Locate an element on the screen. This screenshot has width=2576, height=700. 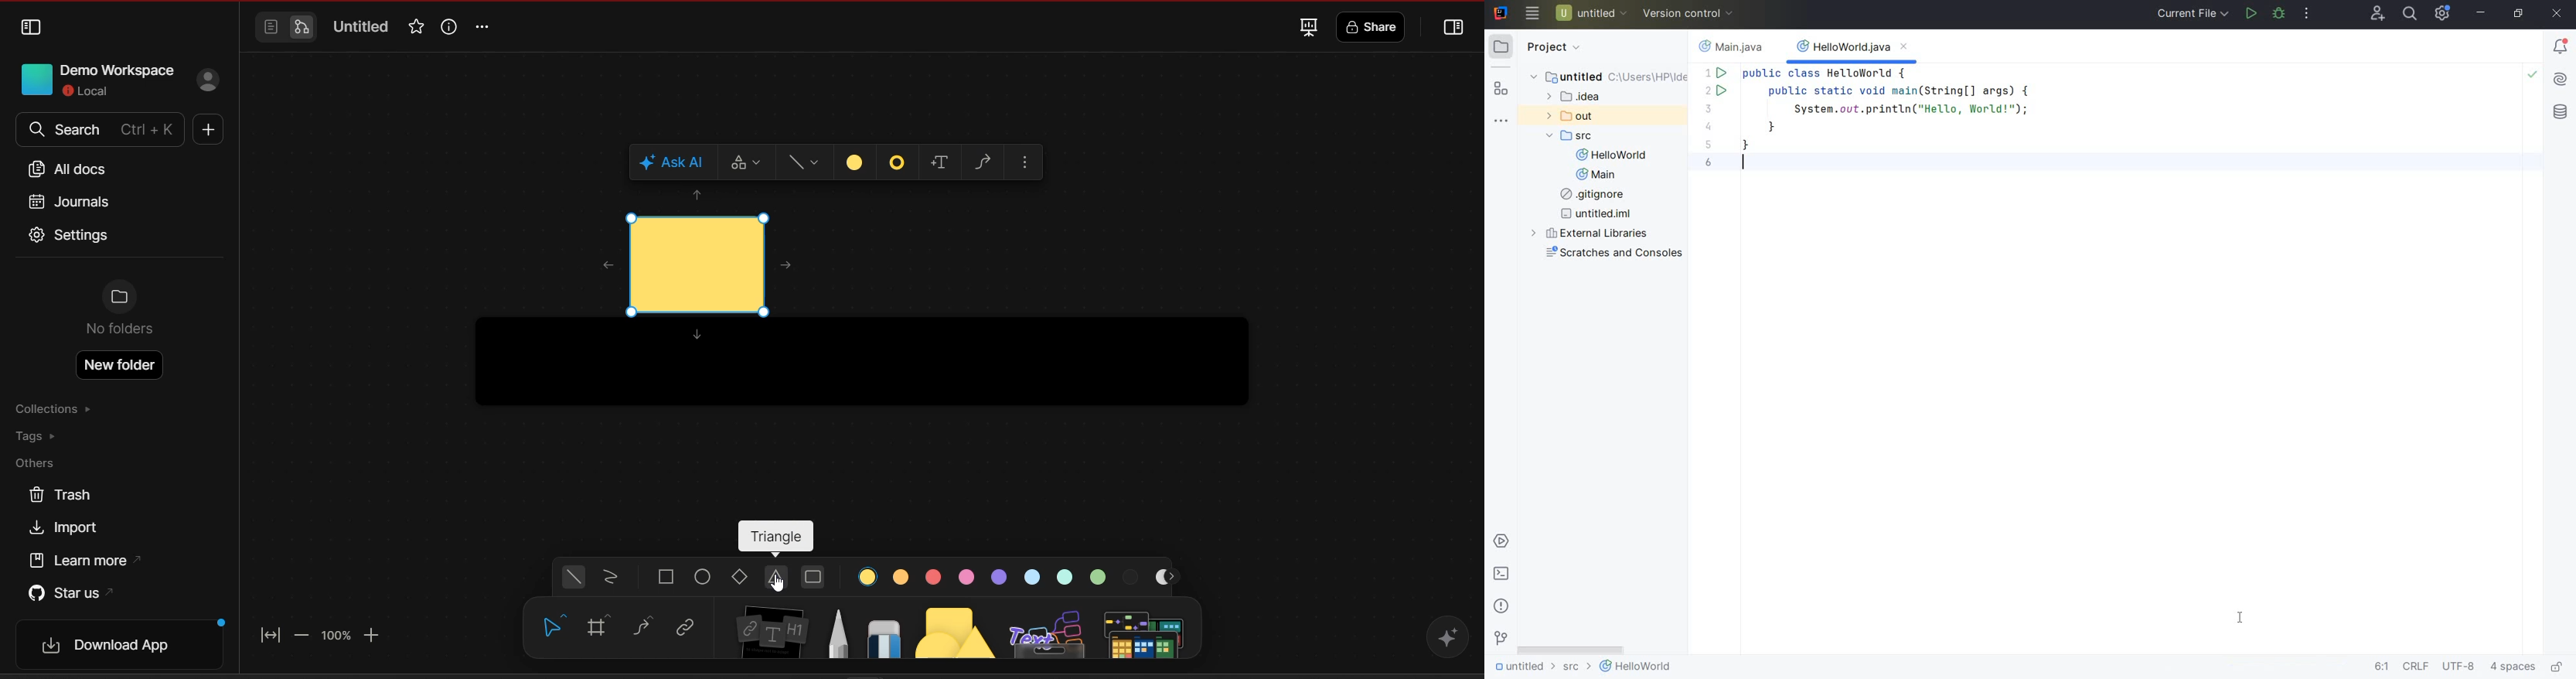
fill color is located at coordinates (854, 163).